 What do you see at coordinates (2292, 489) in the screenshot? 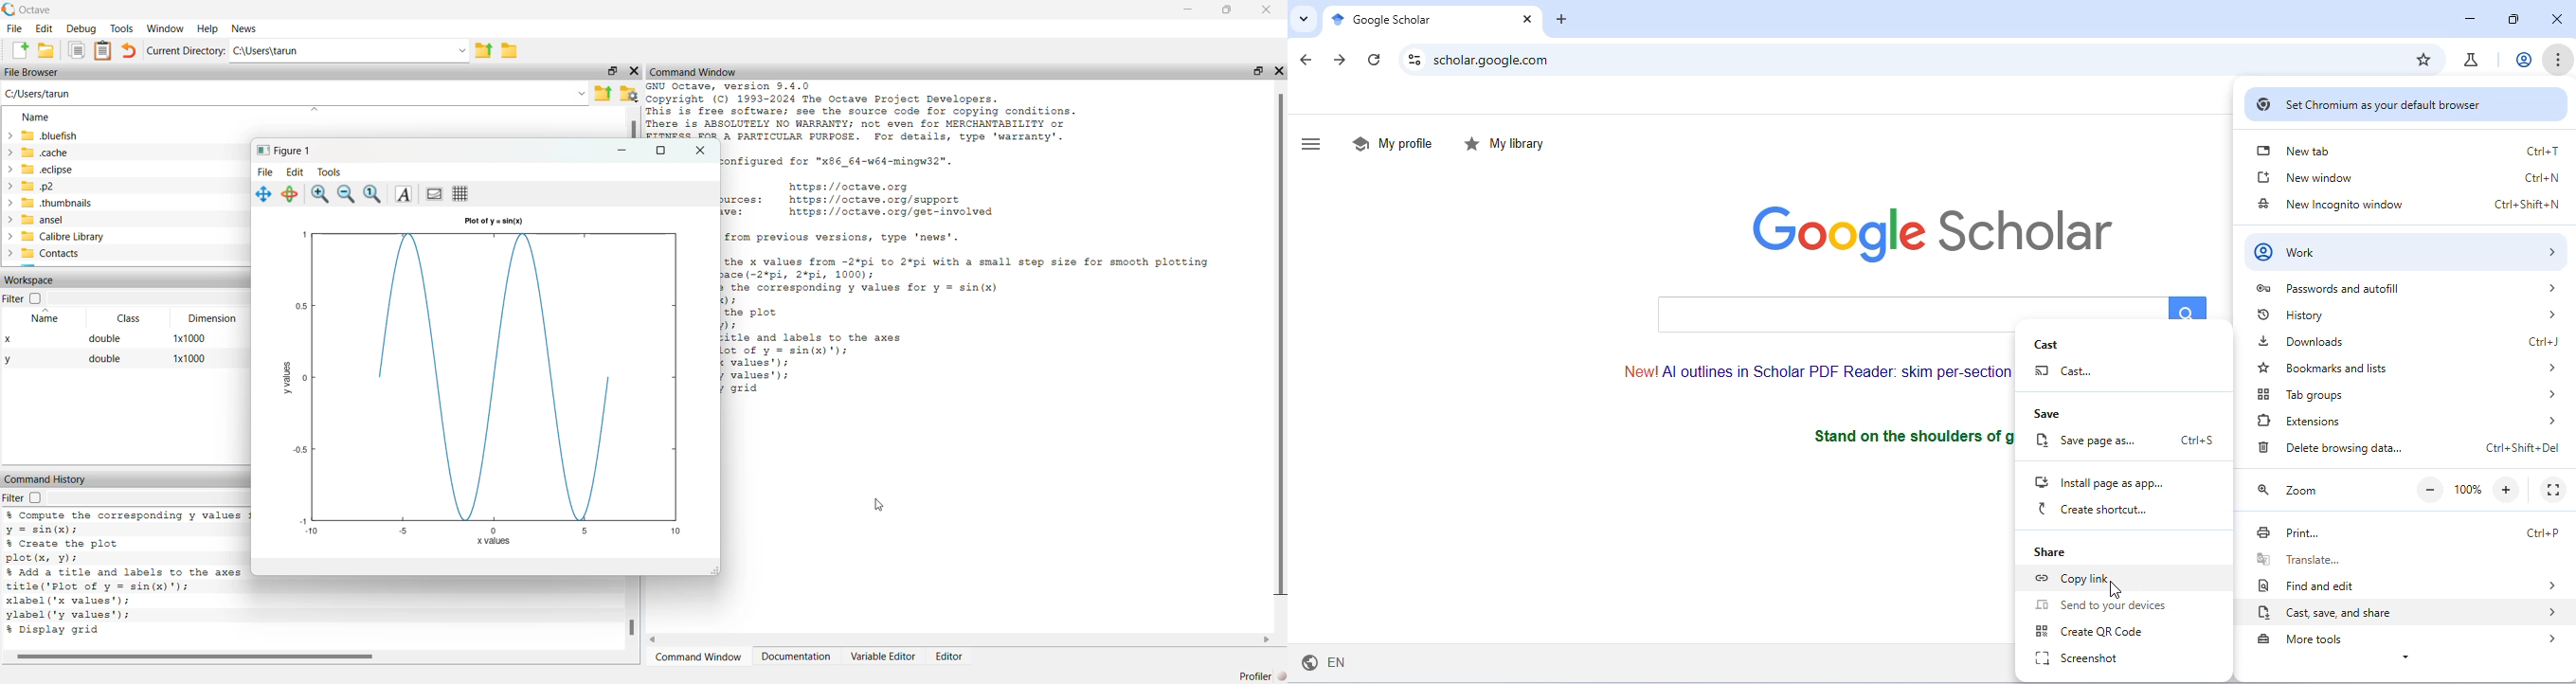
I see `zoom` at bounding box center [2292, 489].